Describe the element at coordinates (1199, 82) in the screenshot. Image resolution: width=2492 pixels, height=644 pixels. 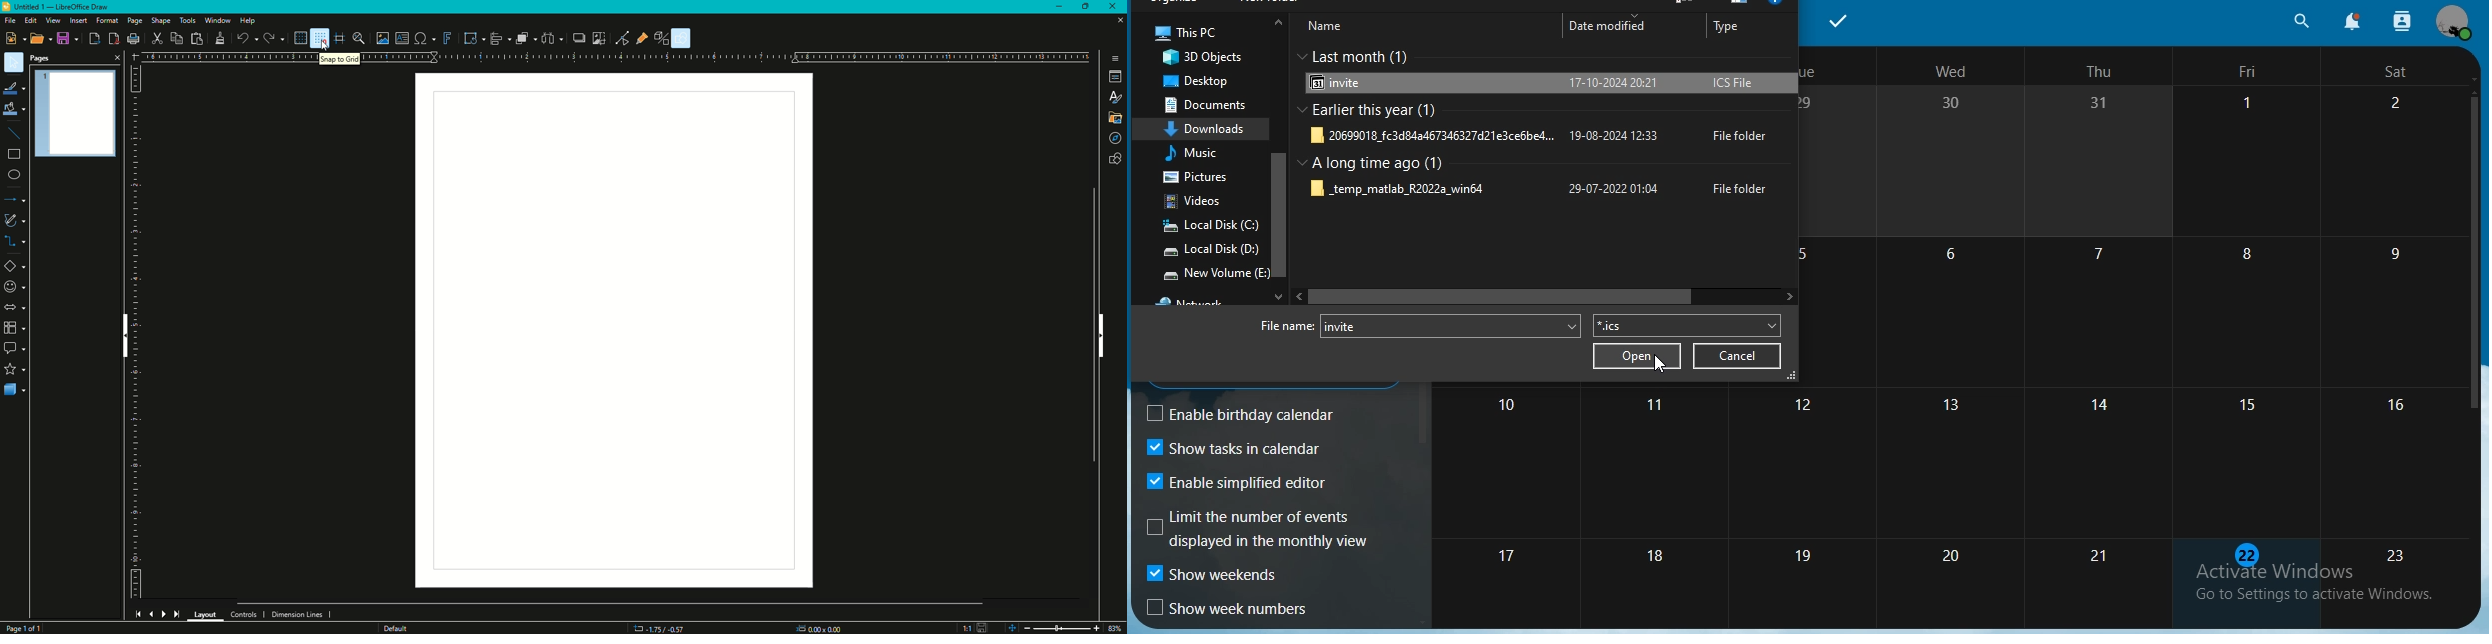
I see `desktop` at that location.